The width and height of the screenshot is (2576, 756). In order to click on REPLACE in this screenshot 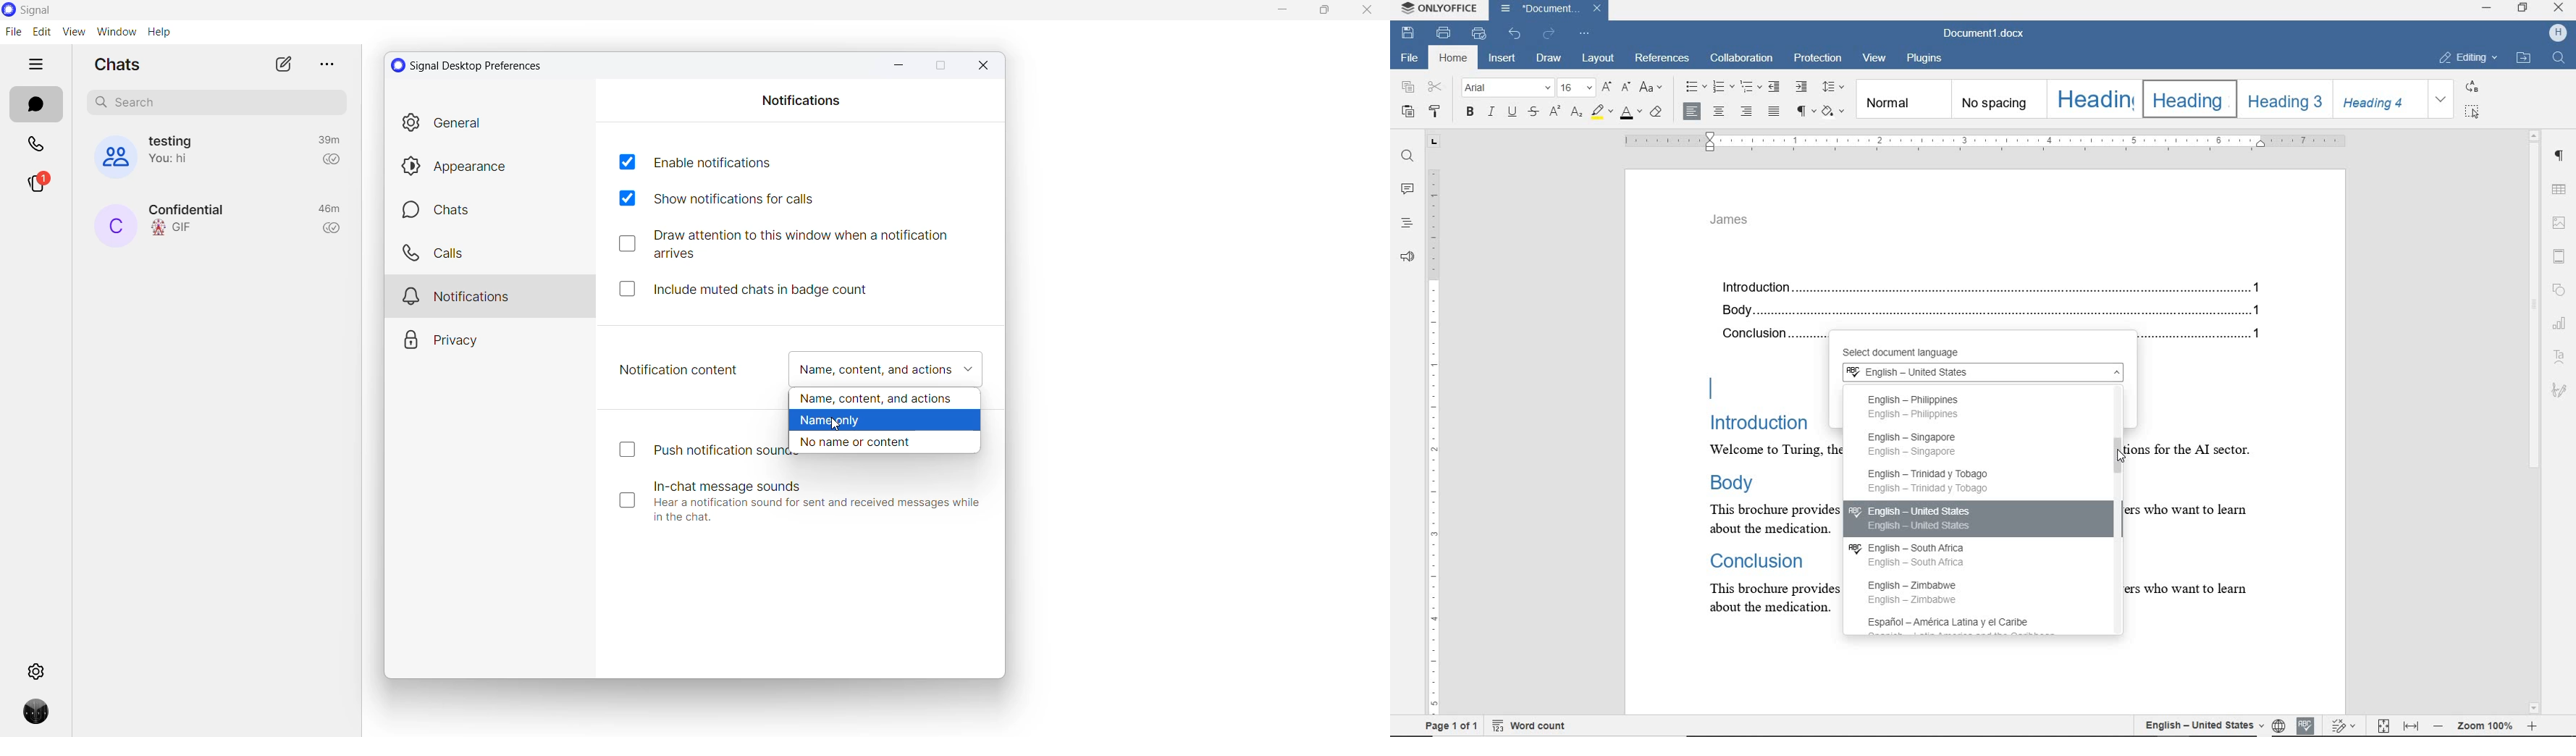, I will do `click(2472, 86)`.